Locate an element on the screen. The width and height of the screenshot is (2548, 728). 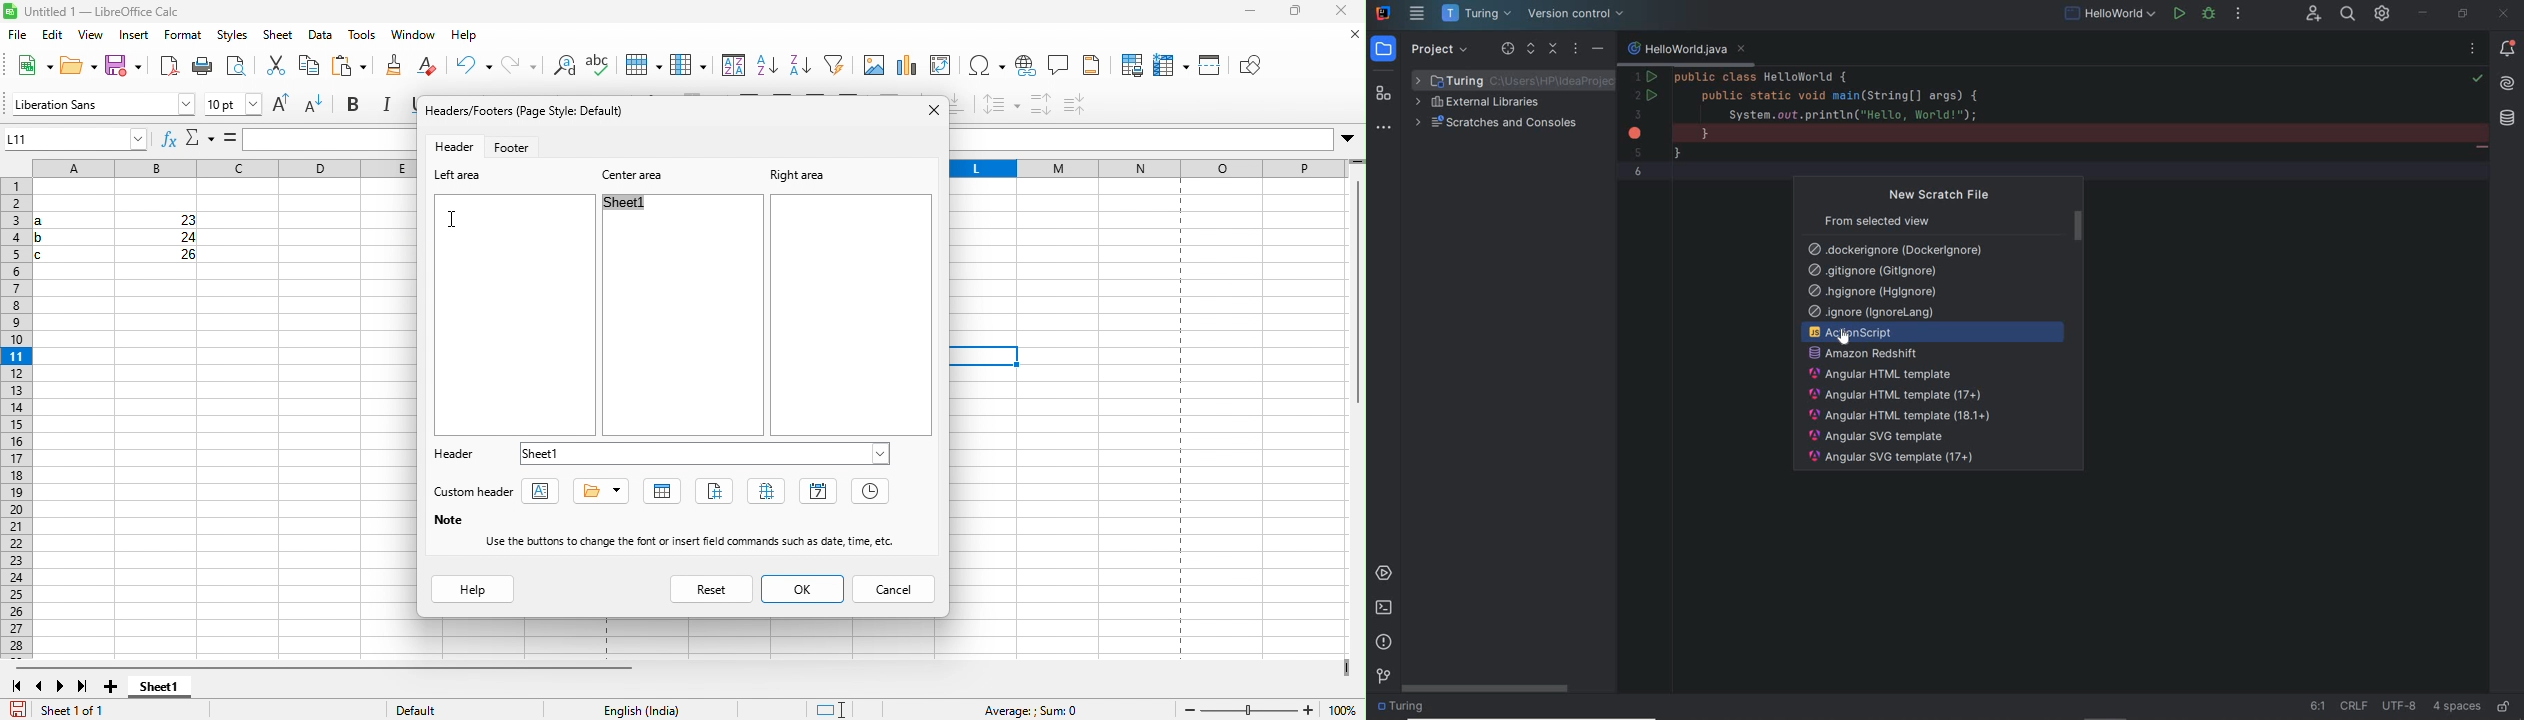
row is located at coordinates (599, 65).